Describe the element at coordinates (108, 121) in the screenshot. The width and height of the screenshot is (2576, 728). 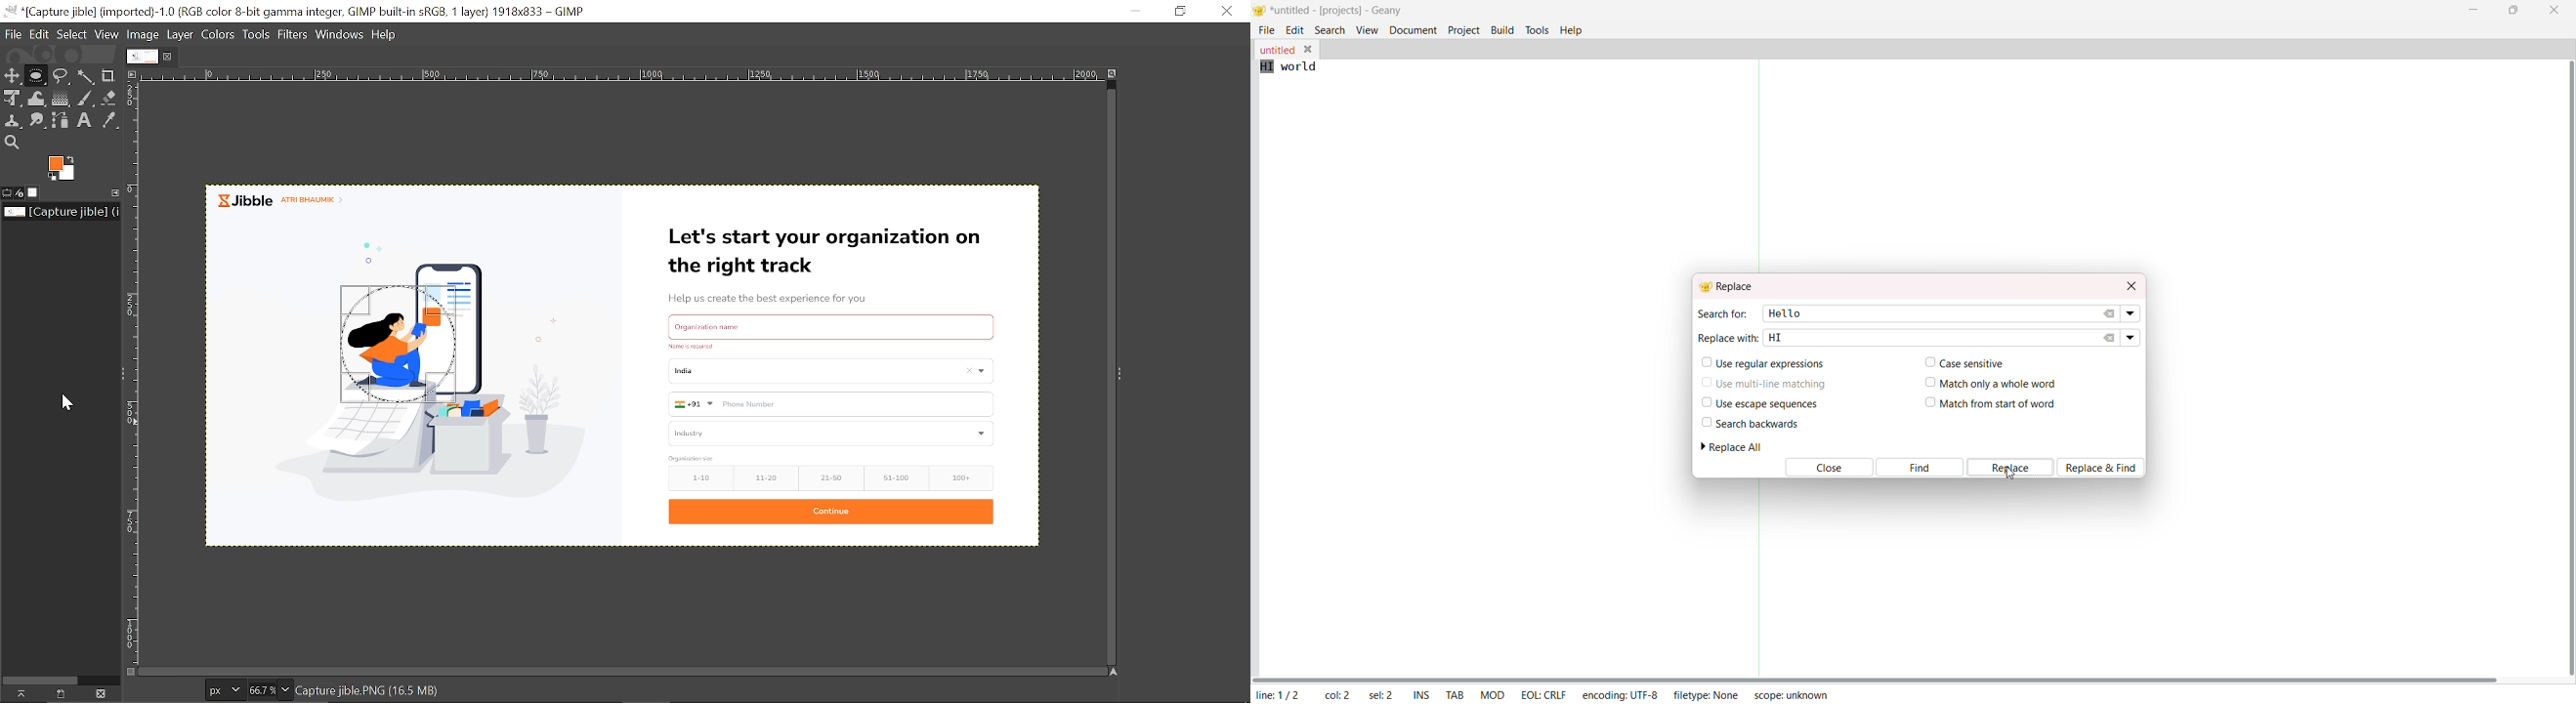
I see `Color picker tool` at that location.